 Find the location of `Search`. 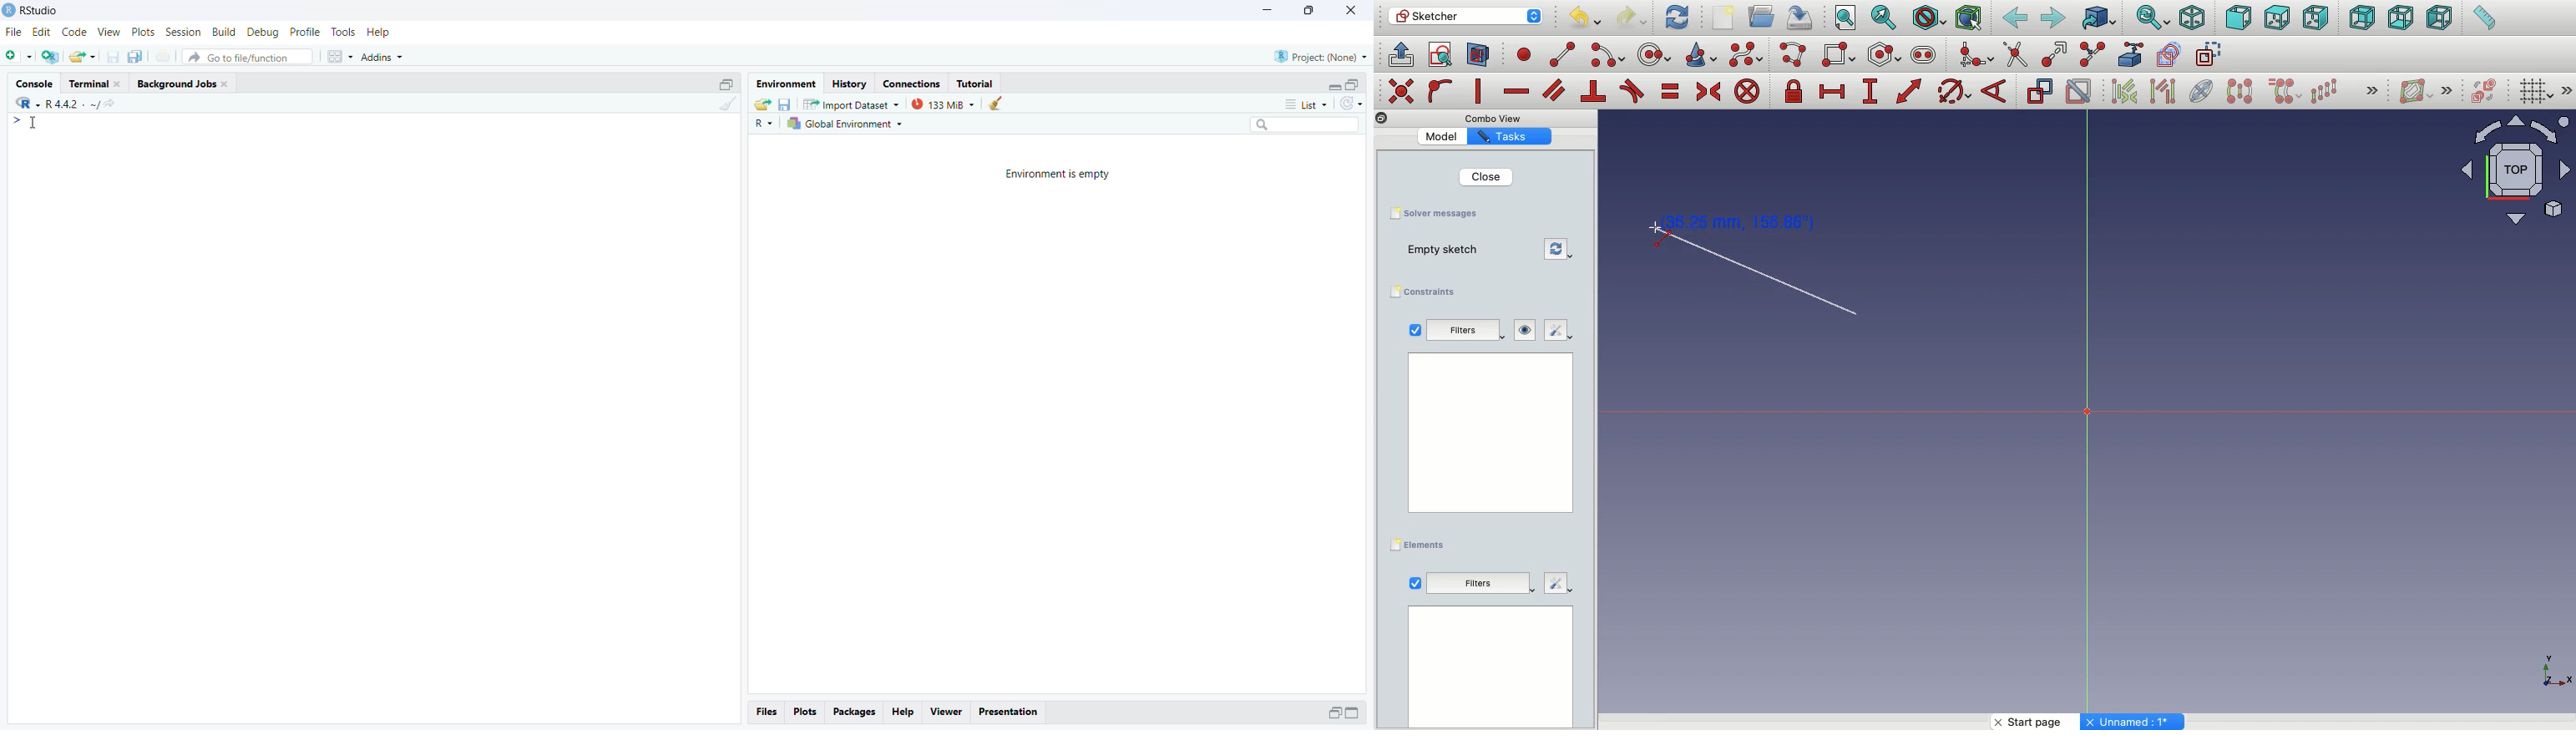

Search is located at coordinates (1304, 126).